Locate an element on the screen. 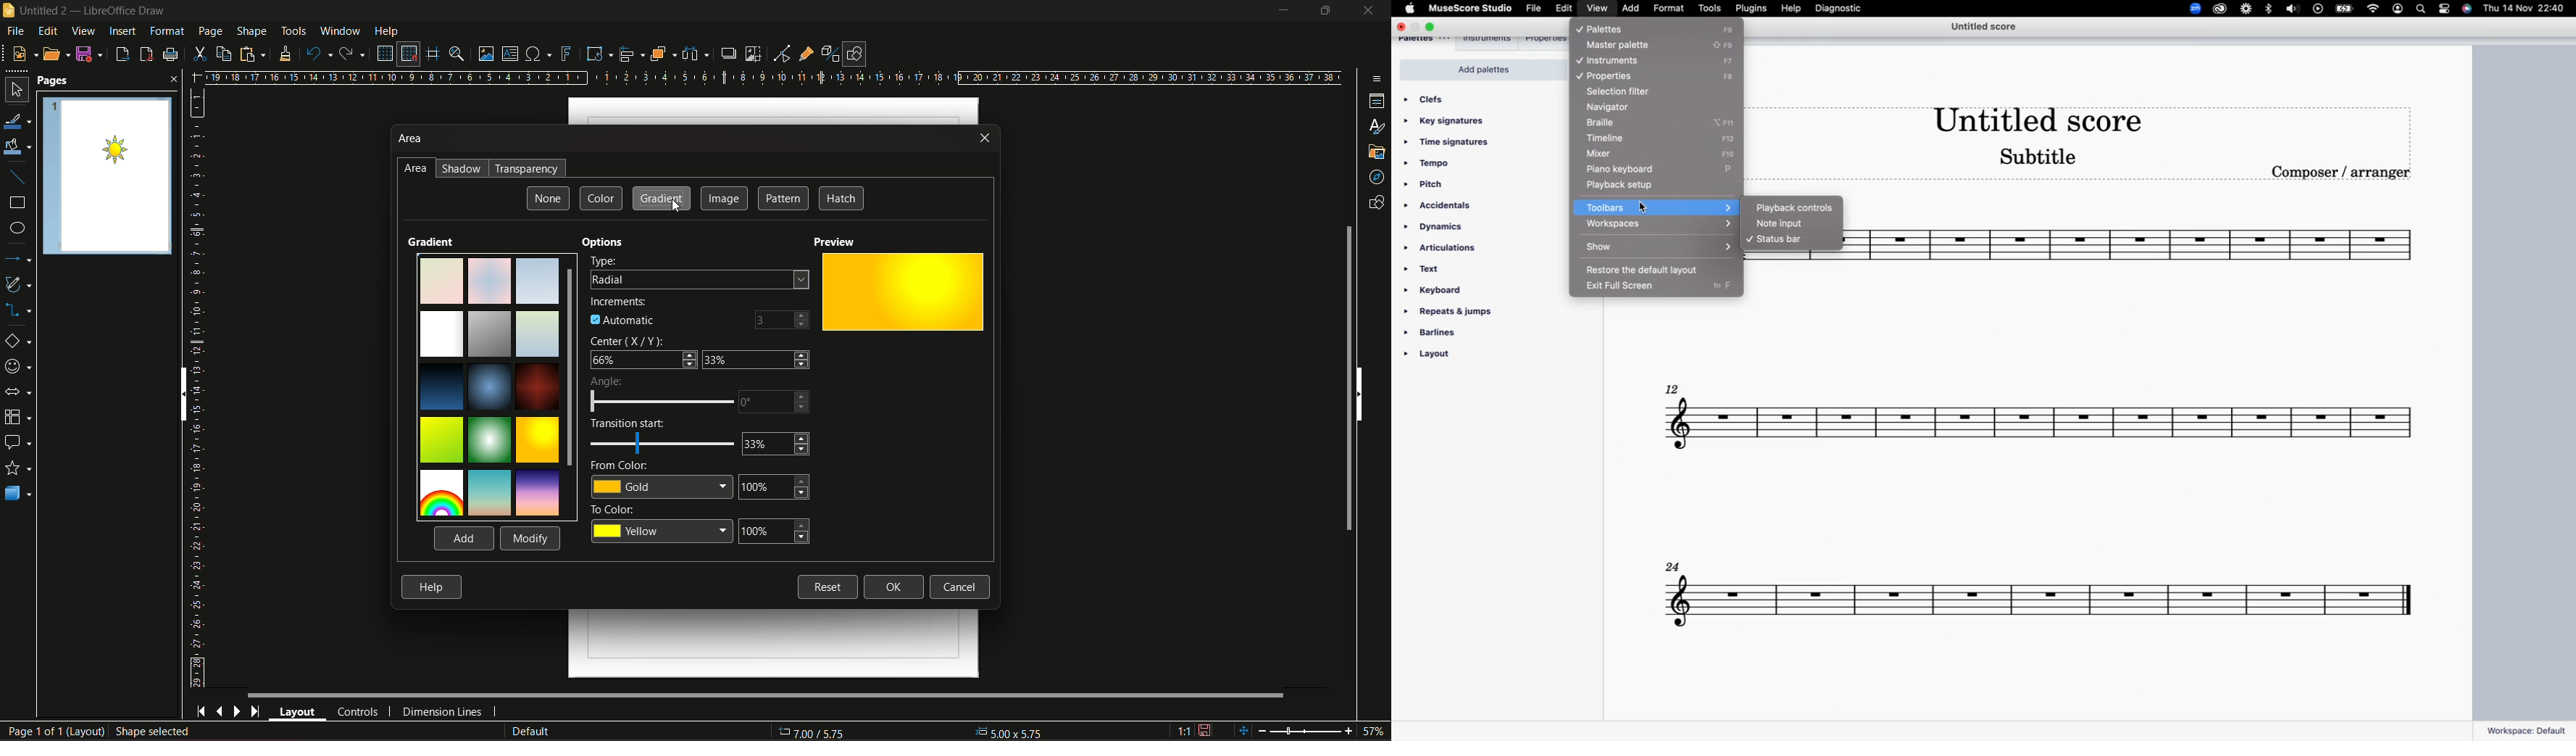  help is located at coordinates (1794, 10).